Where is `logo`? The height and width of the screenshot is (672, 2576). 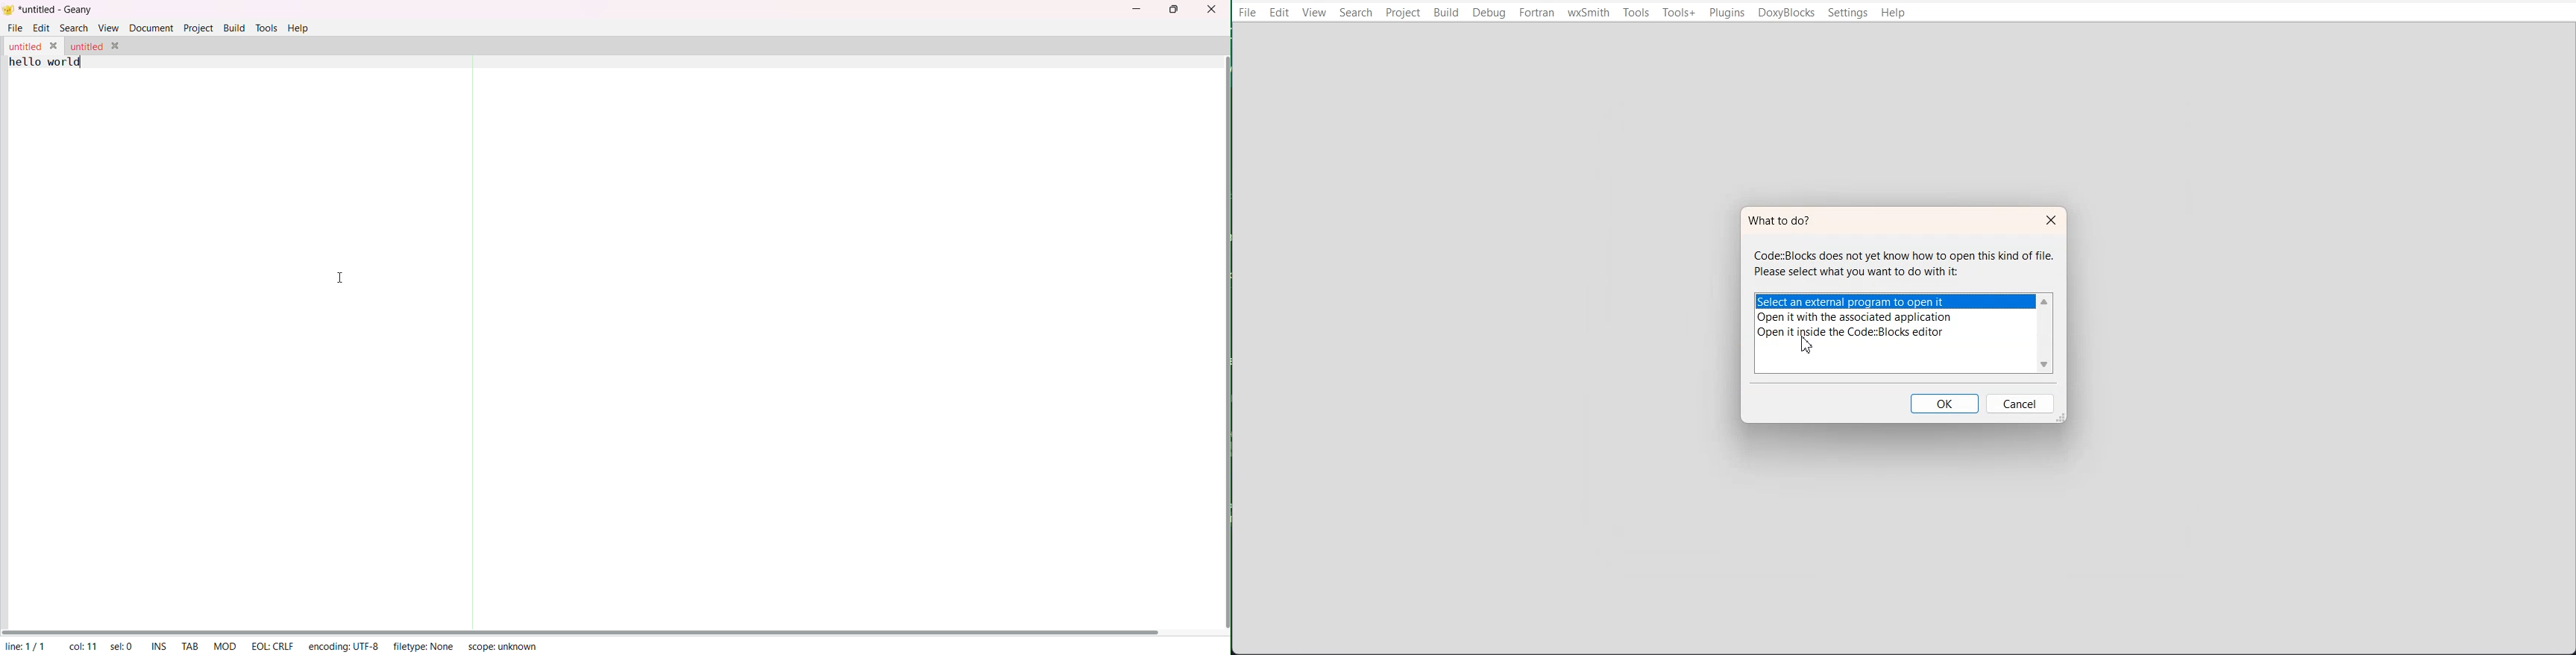
logo is located at coordinates (8, 12).